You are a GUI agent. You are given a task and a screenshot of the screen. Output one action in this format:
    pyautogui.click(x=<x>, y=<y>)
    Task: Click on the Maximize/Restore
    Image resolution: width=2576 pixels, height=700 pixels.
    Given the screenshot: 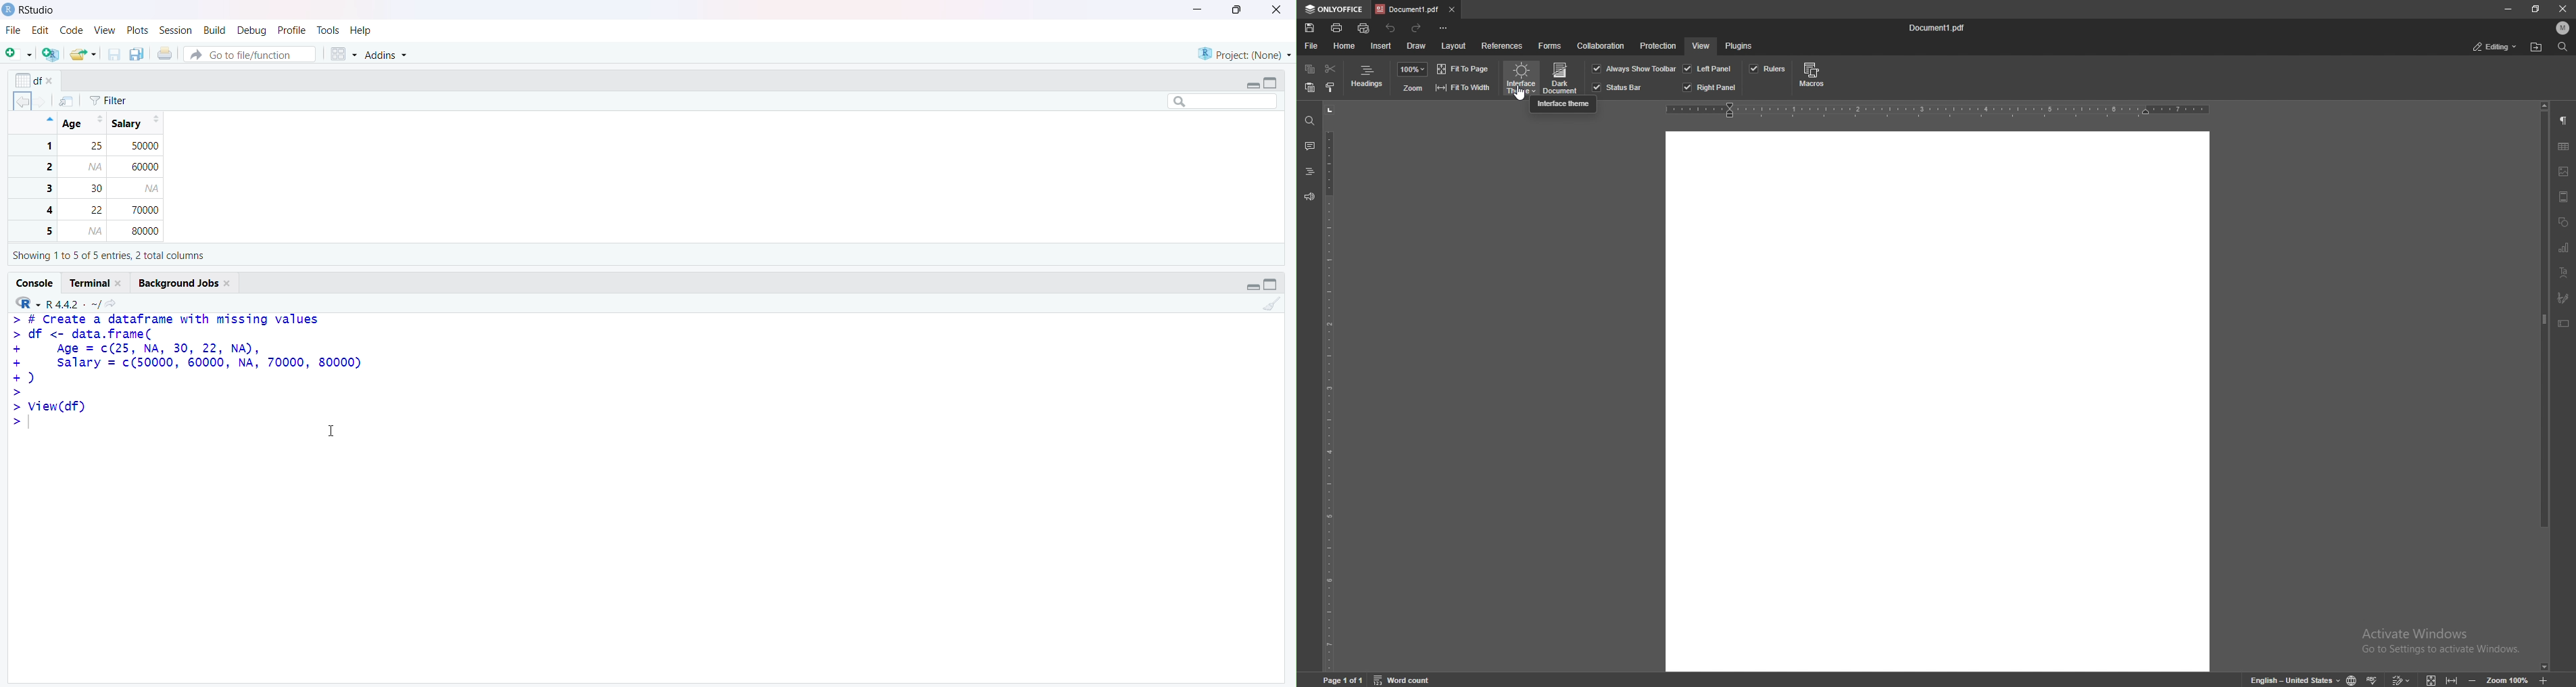 What is the action you would take?
    pyautogui.click(x=1271, y=284)
    